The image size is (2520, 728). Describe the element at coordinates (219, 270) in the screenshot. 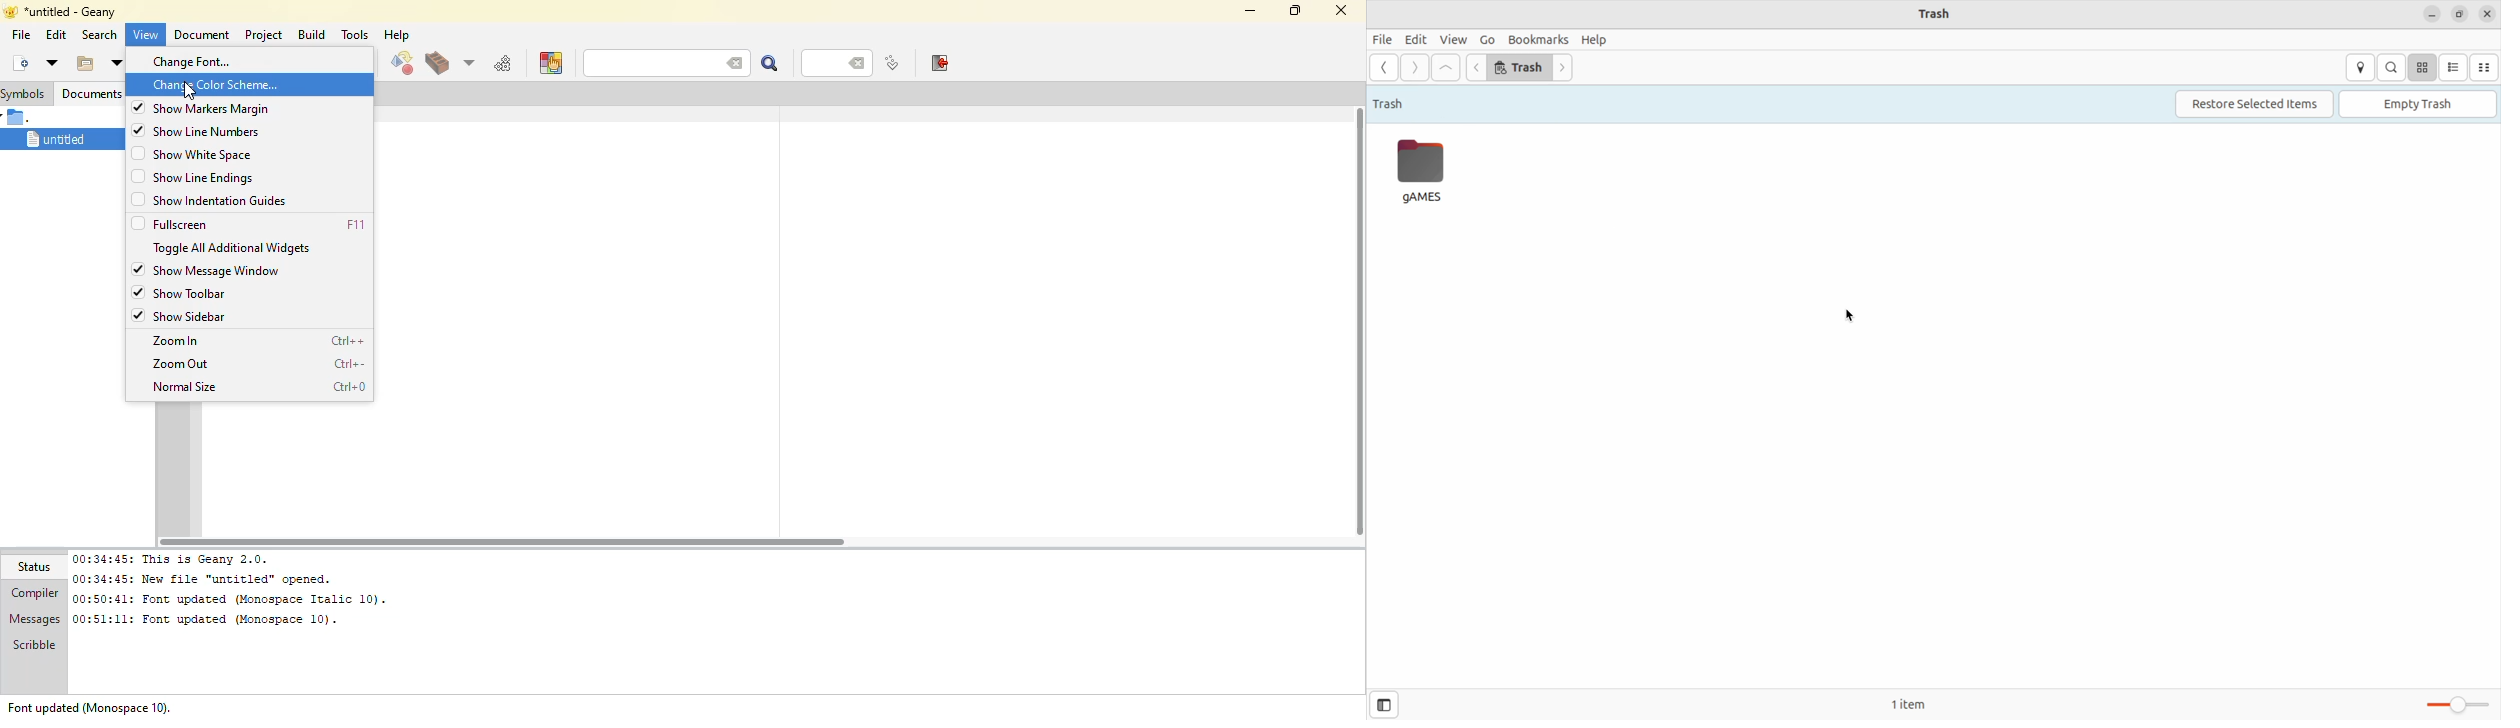

I see `show message window` at that location.